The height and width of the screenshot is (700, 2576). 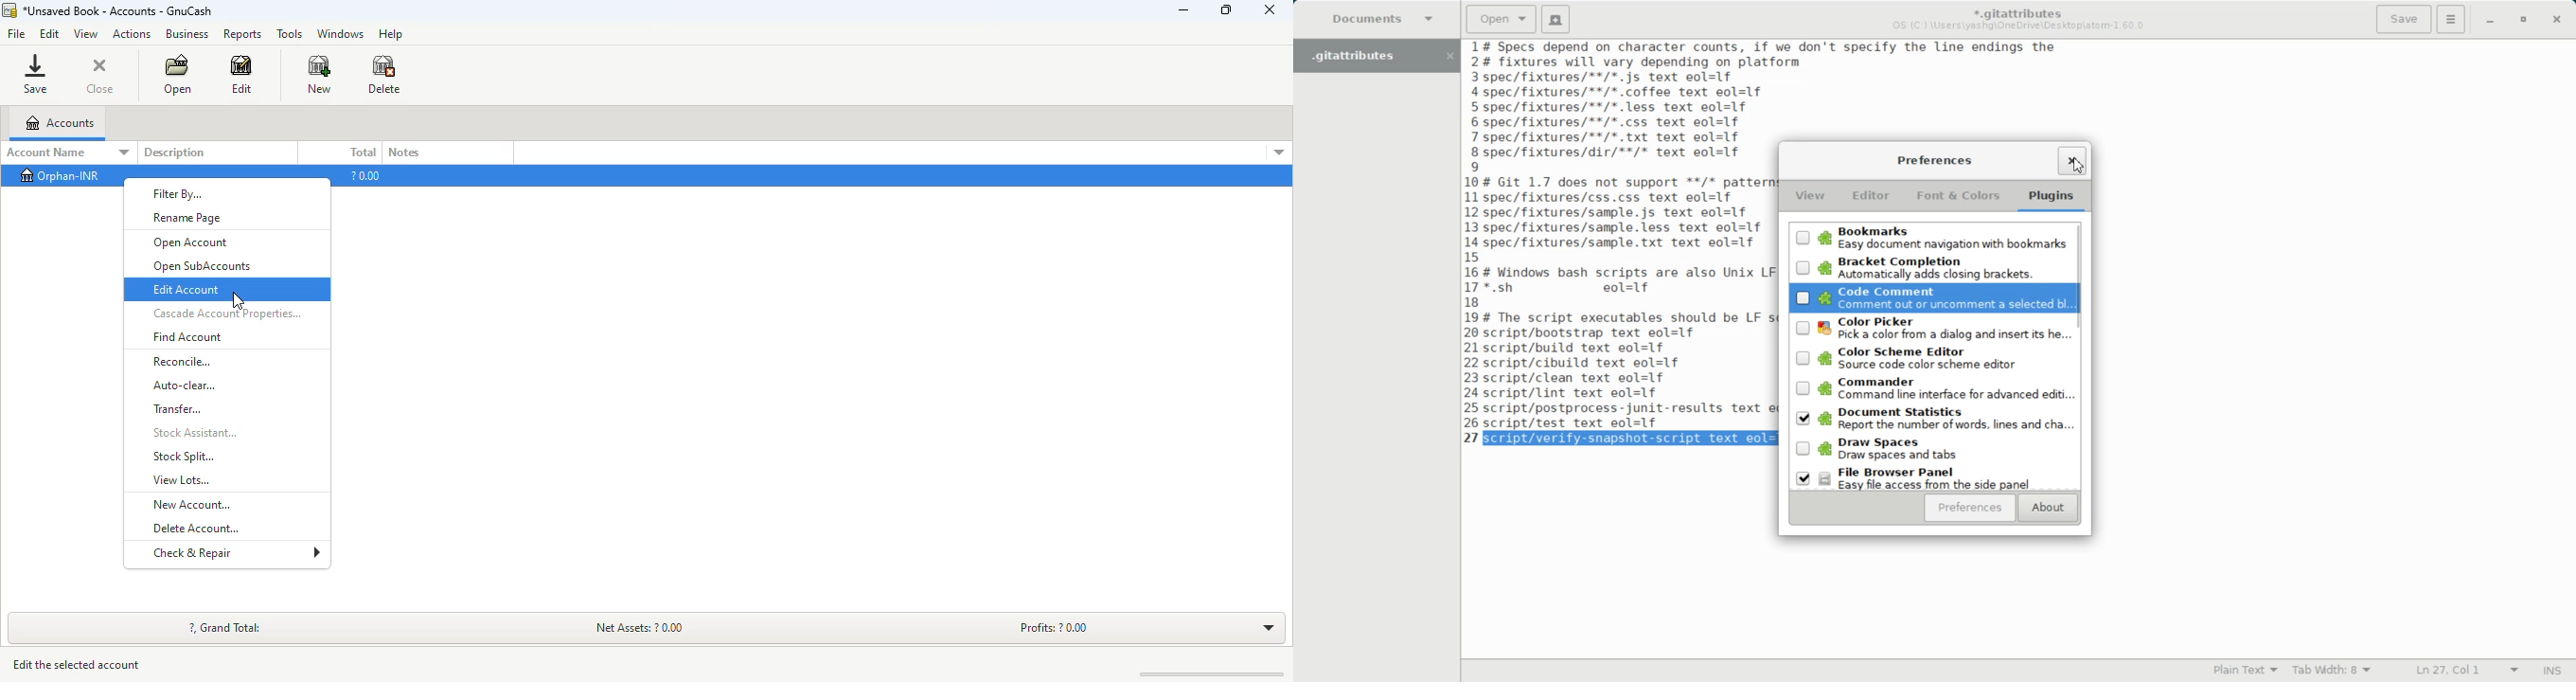 What do you see at coordinates (50, 33) in the screenshot?
I see `edit` at bounding box center [50, 33].